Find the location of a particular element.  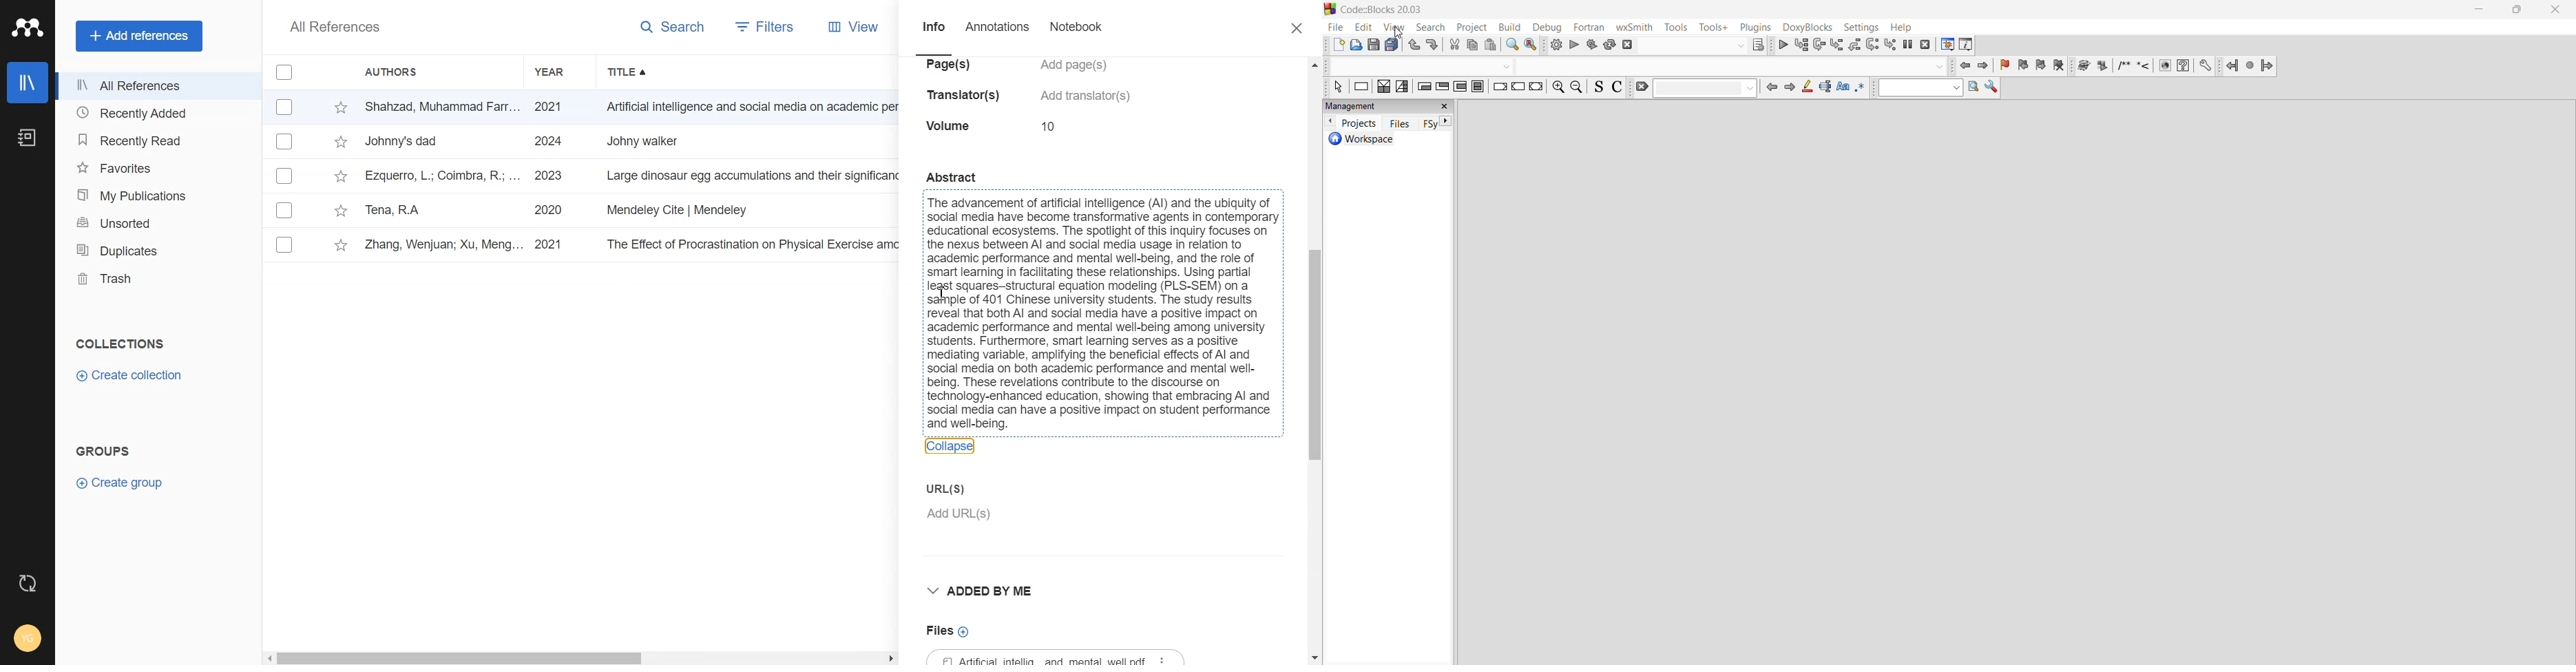

star is located at coordinates (341, 141).